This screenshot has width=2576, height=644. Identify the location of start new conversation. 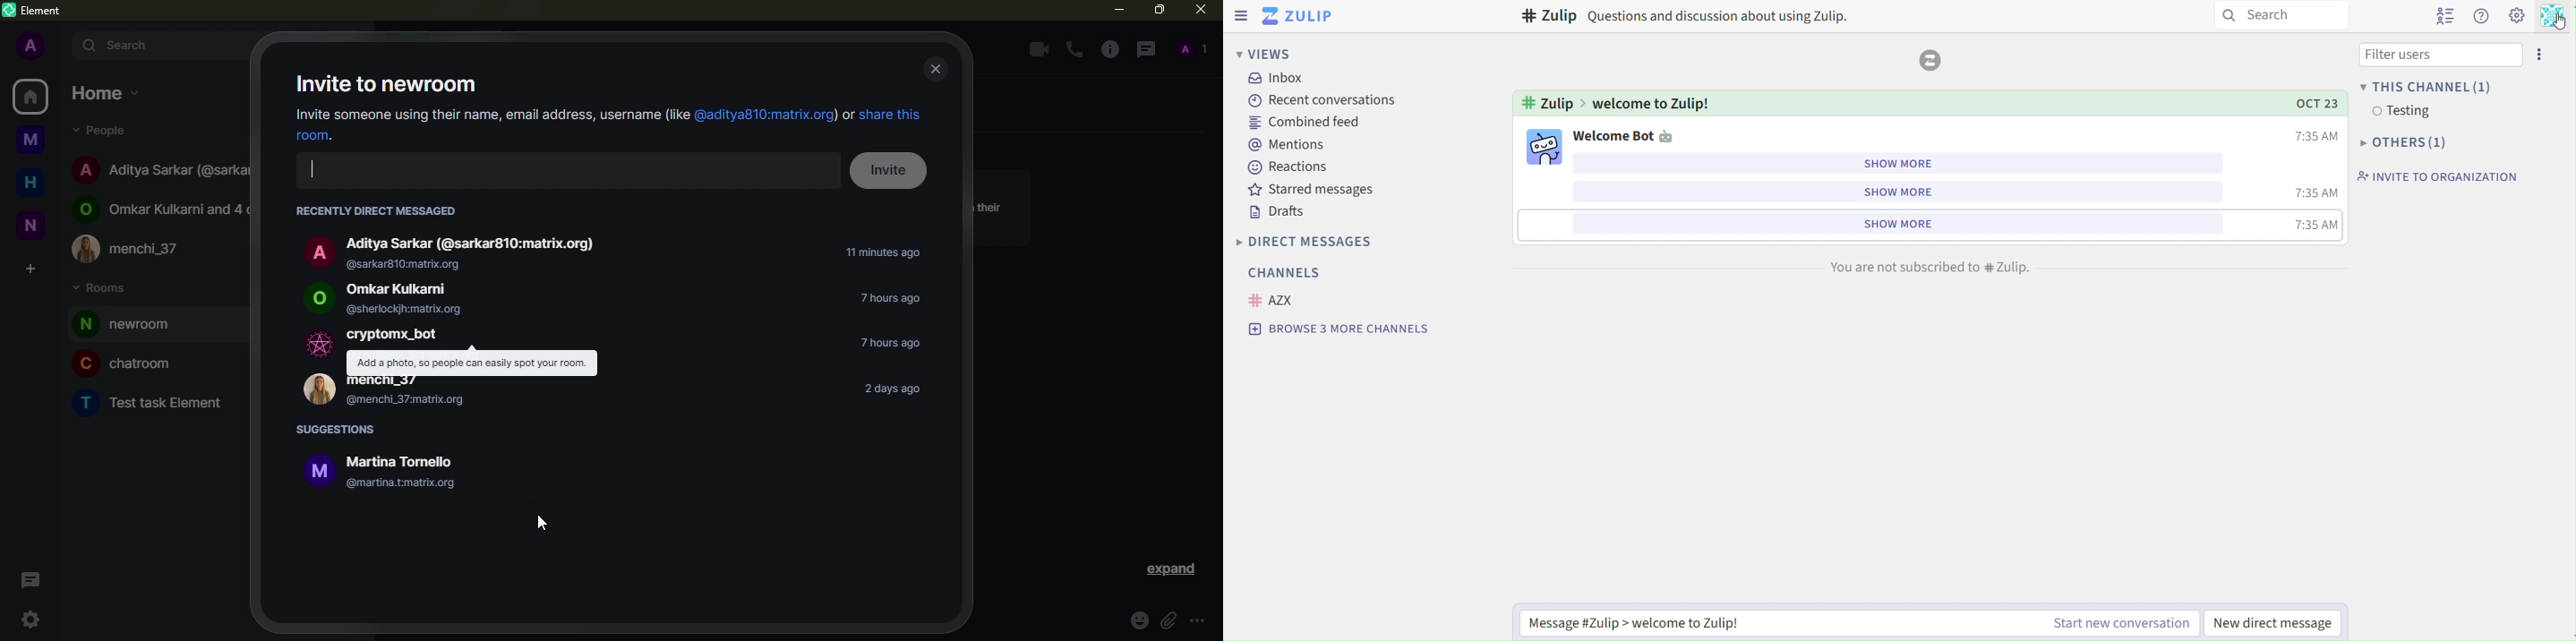
(2108, 624).